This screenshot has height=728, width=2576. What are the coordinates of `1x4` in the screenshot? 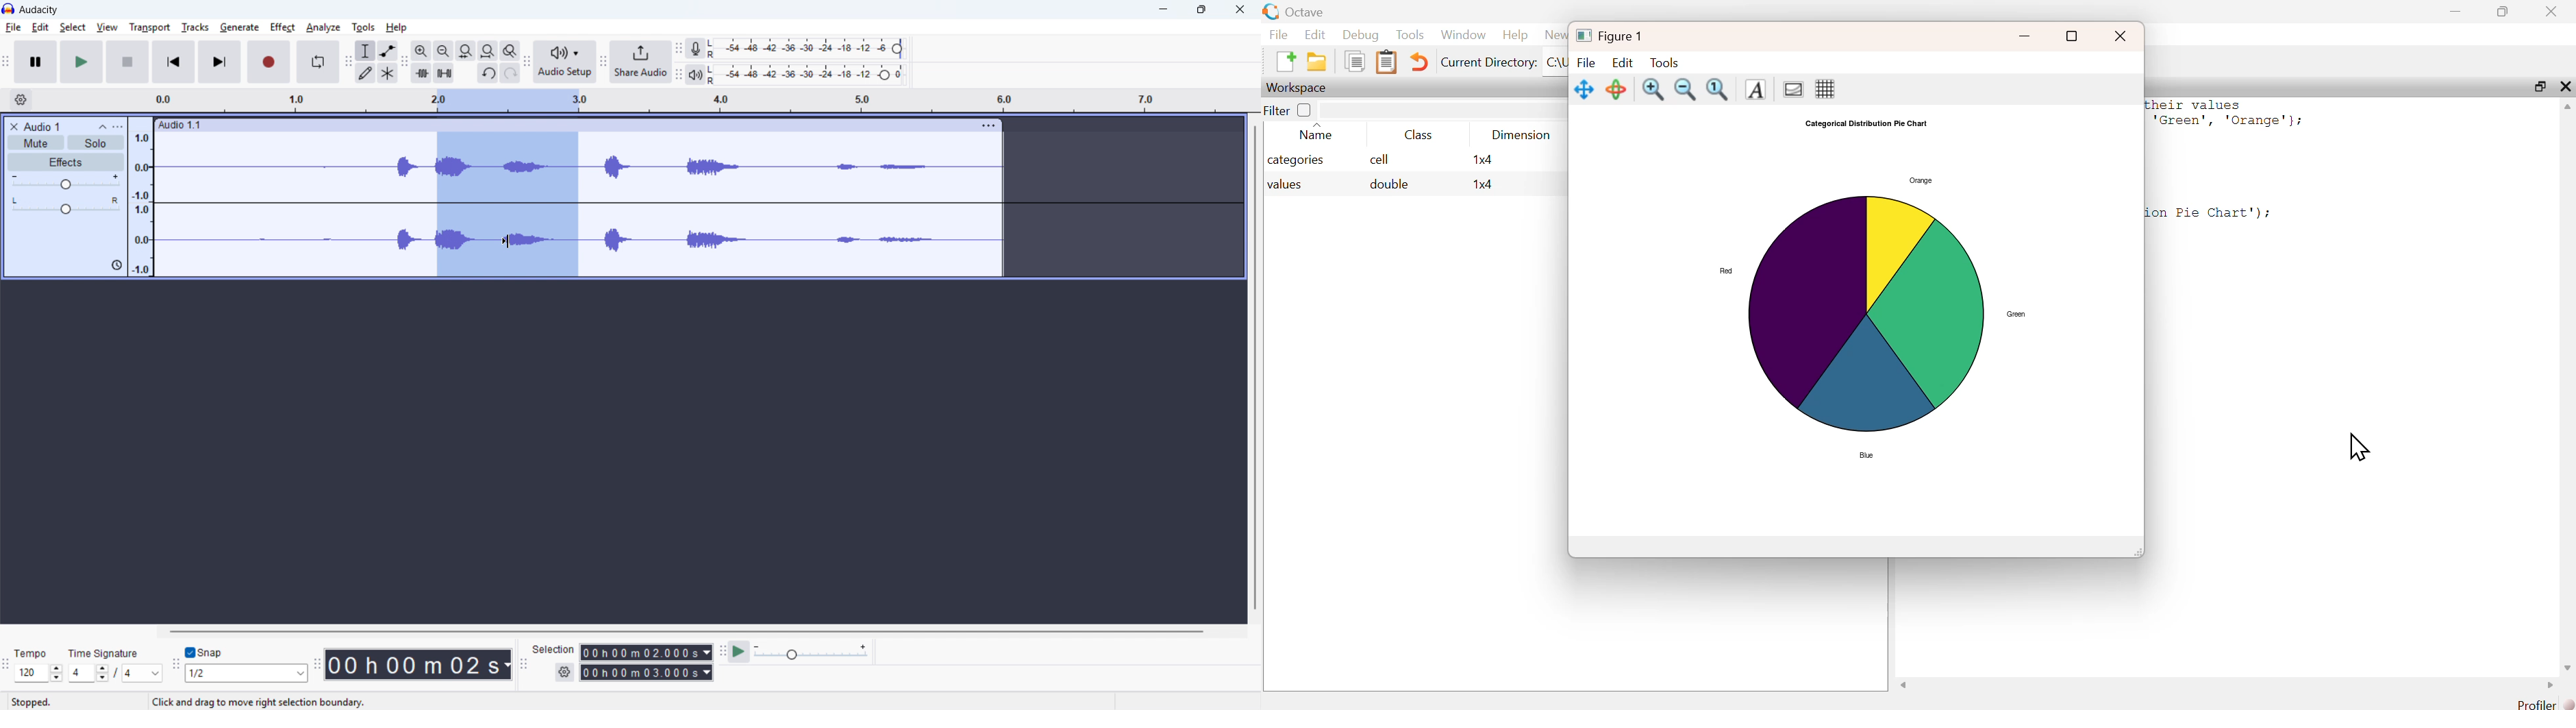 It's located at (1483, 160).